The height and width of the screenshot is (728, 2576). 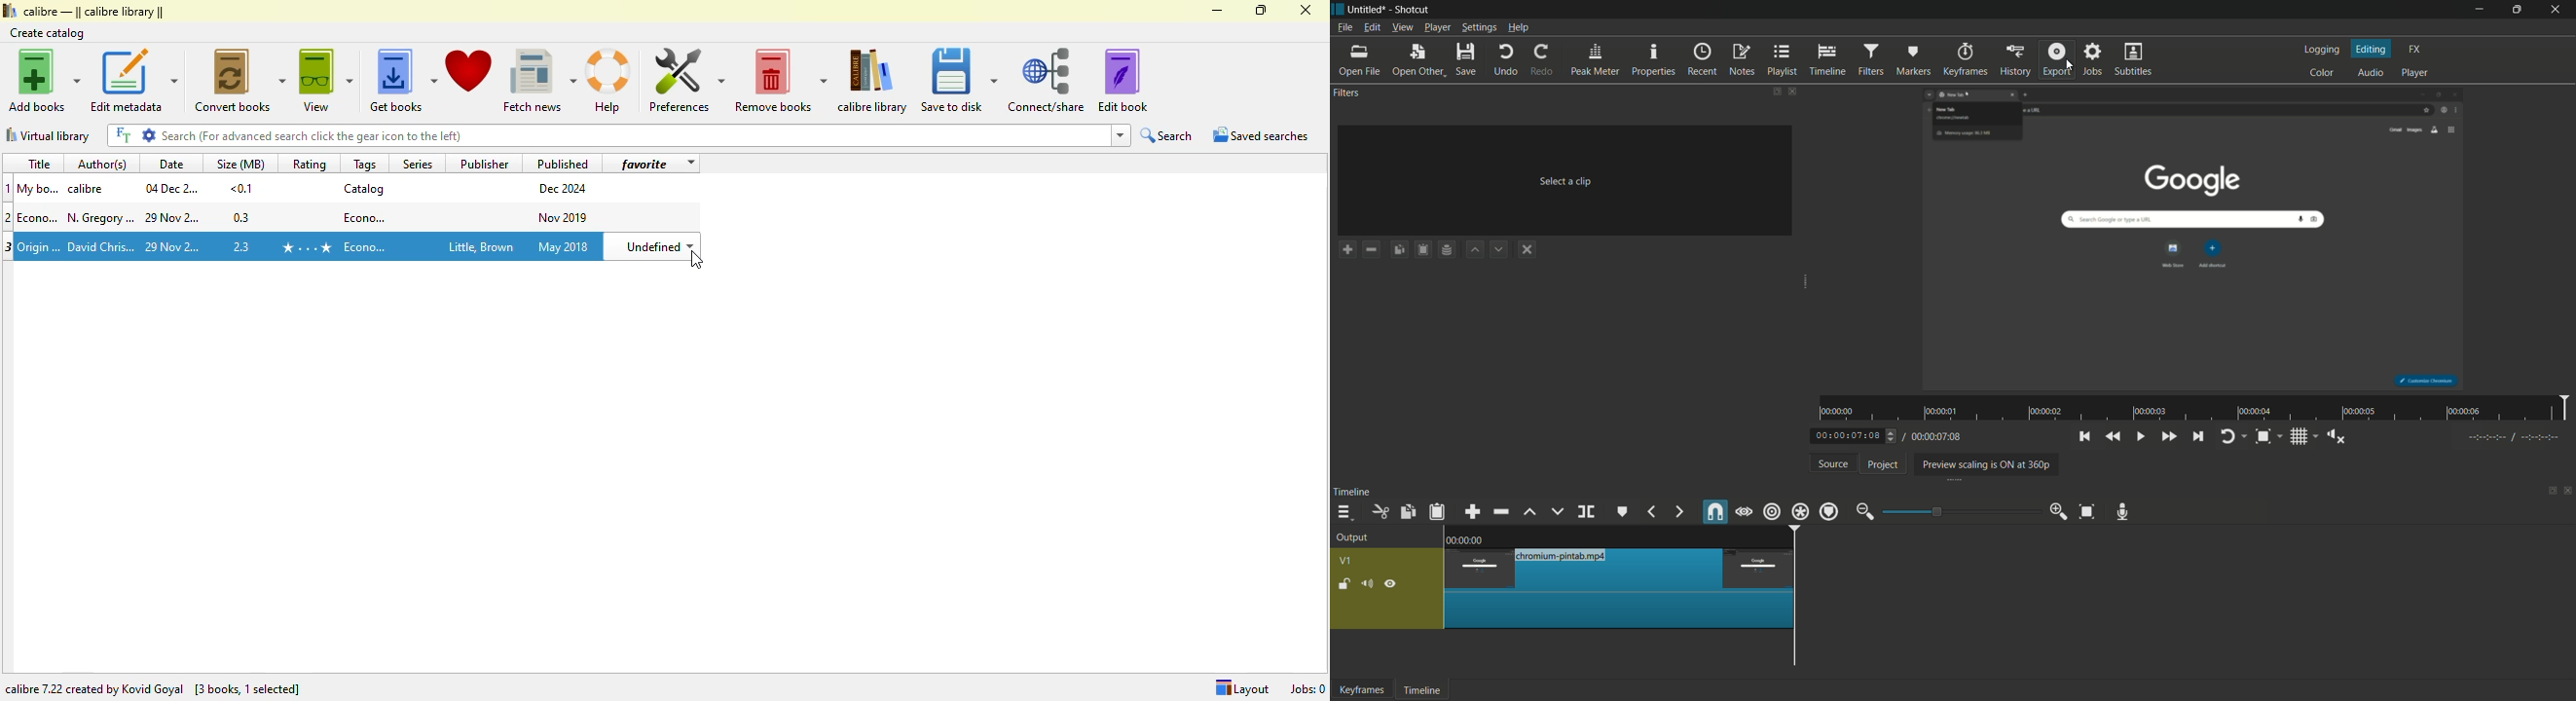 I want to click on dropdown, so click(x=689, y=164).